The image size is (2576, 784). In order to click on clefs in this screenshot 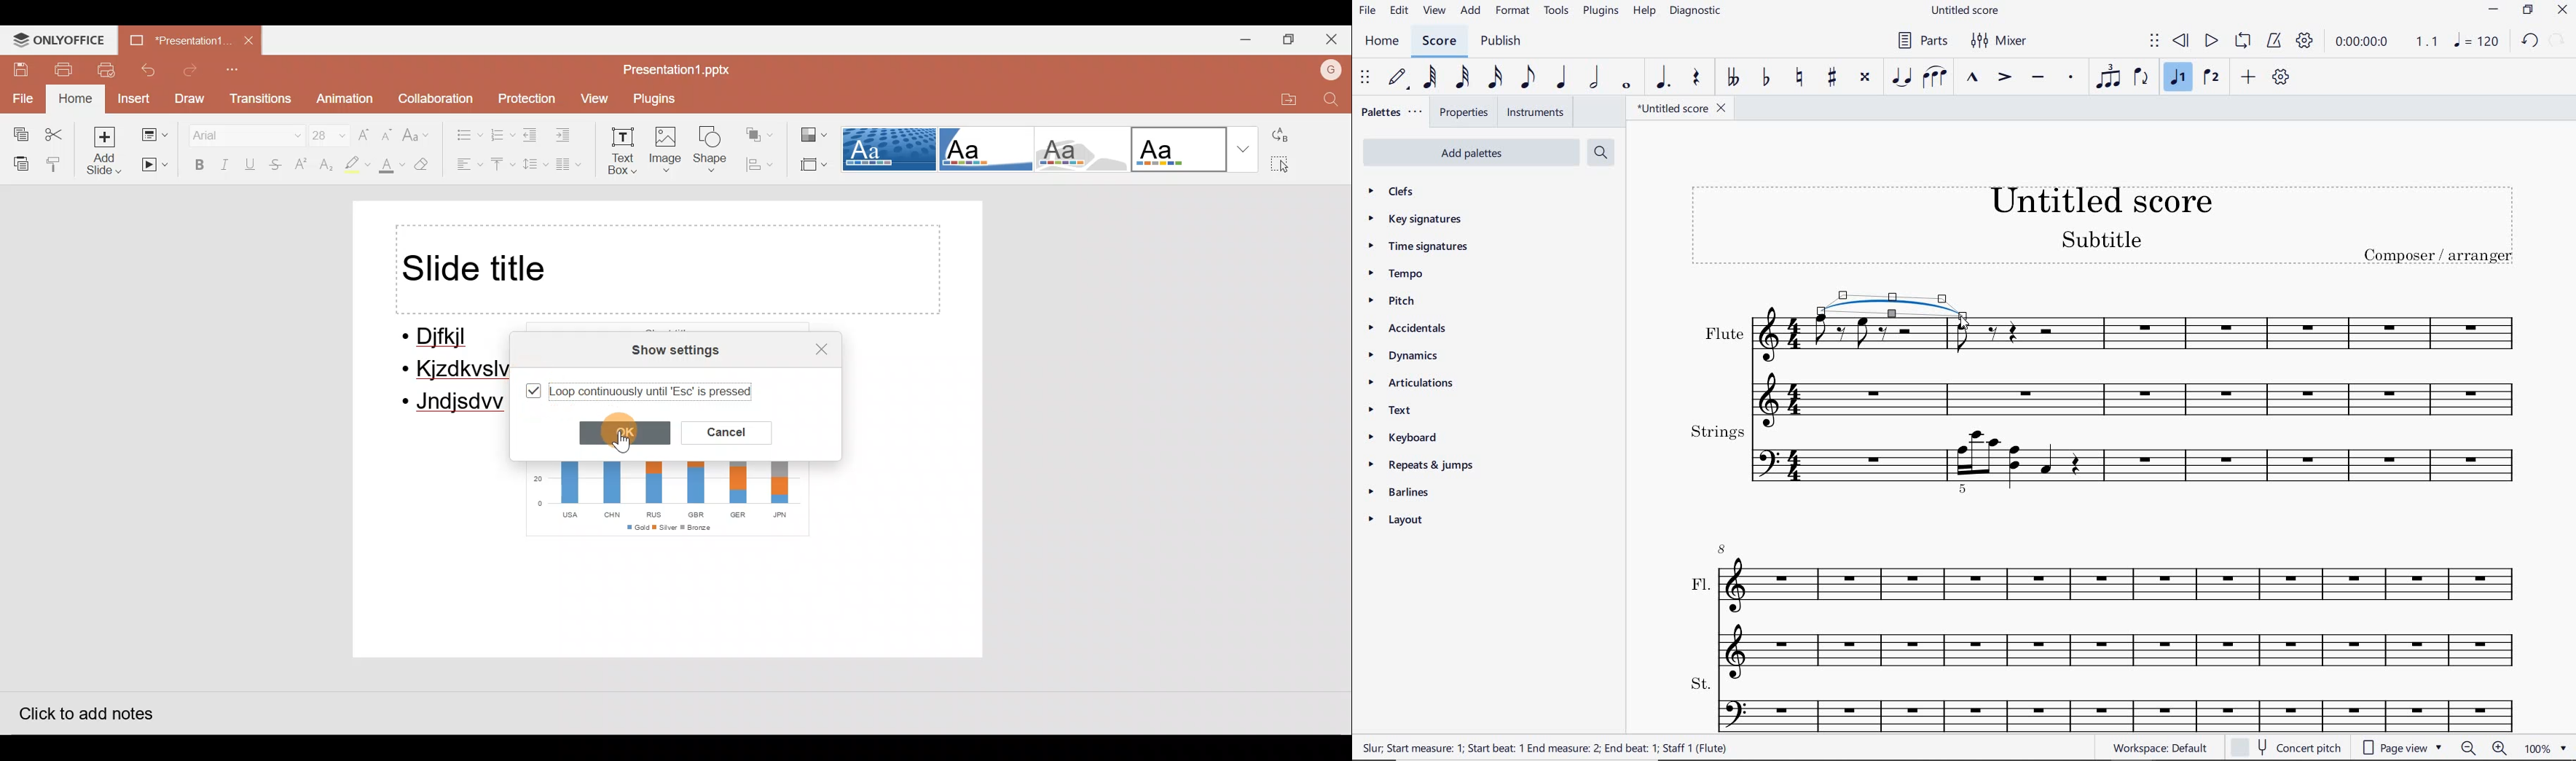, I will do `click(1399, 193)`.